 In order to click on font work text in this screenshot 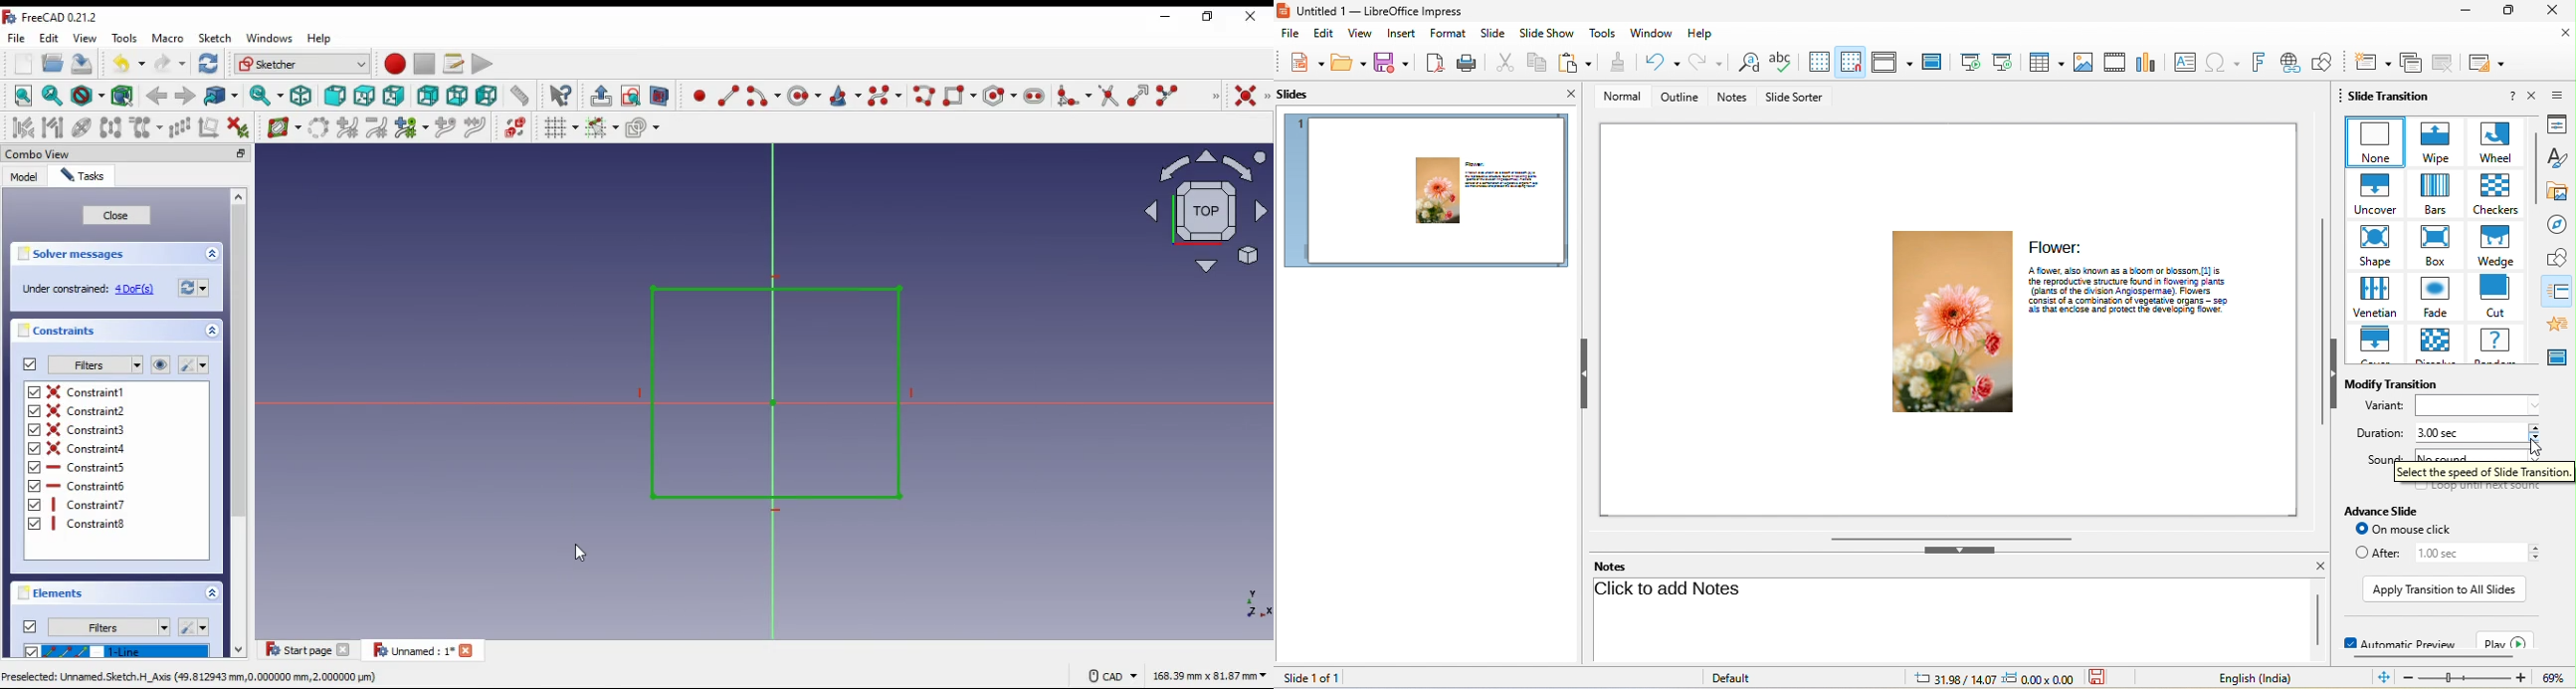, I will do `click(2260, 61)`.